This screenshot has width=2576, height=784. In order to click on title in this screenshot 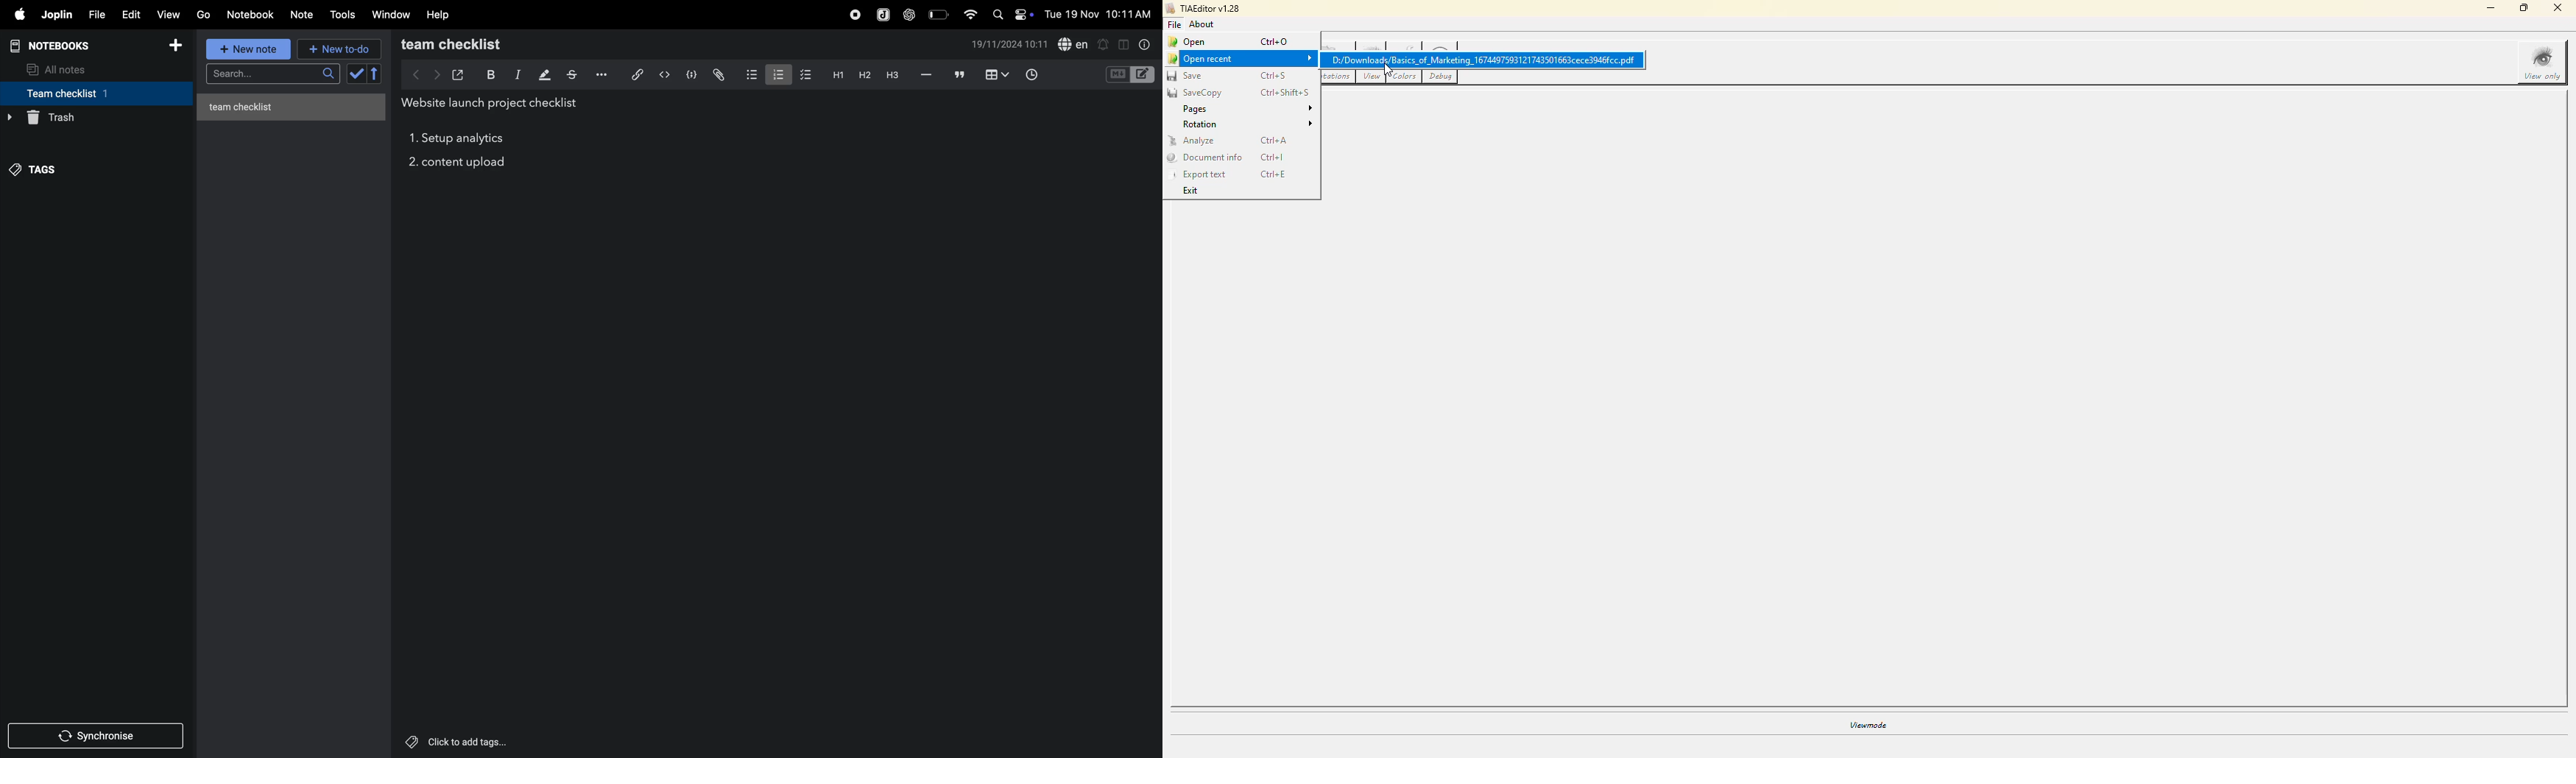, I will do `click(495, 103)`.